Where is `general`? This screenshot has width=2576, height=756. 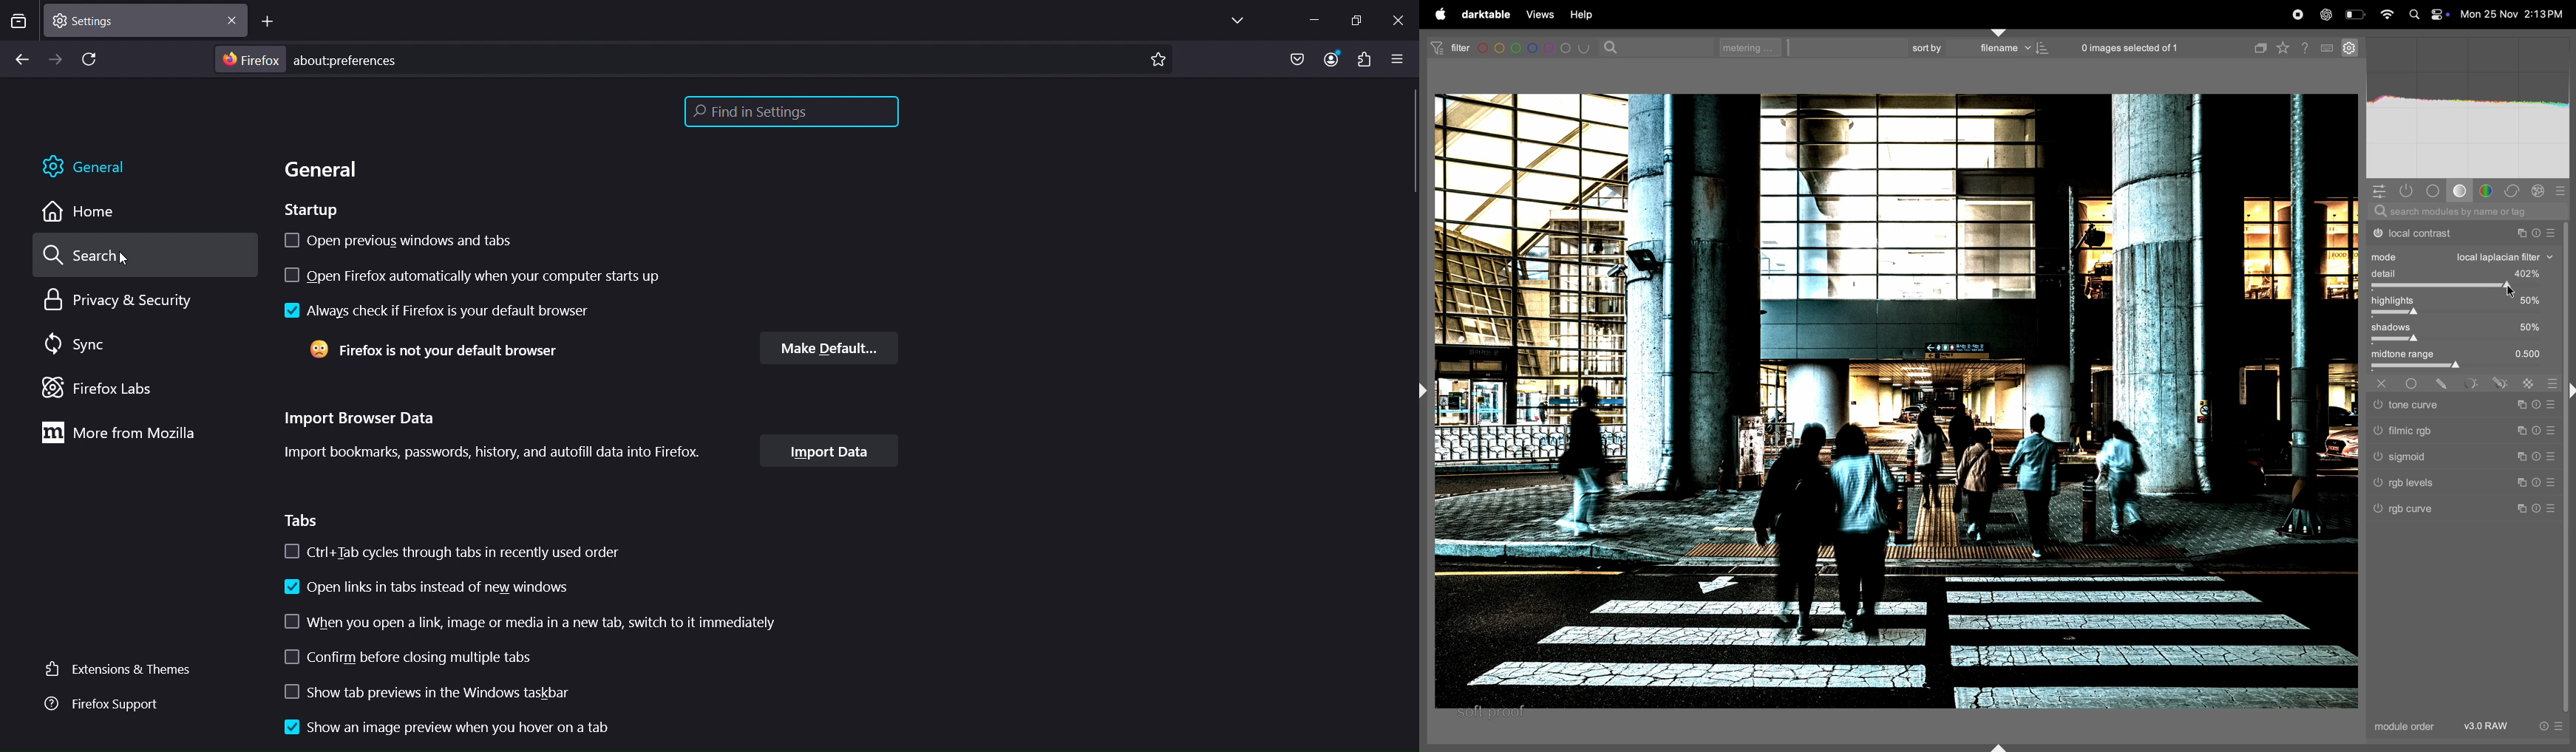
general is located at coordinates (89, 168).